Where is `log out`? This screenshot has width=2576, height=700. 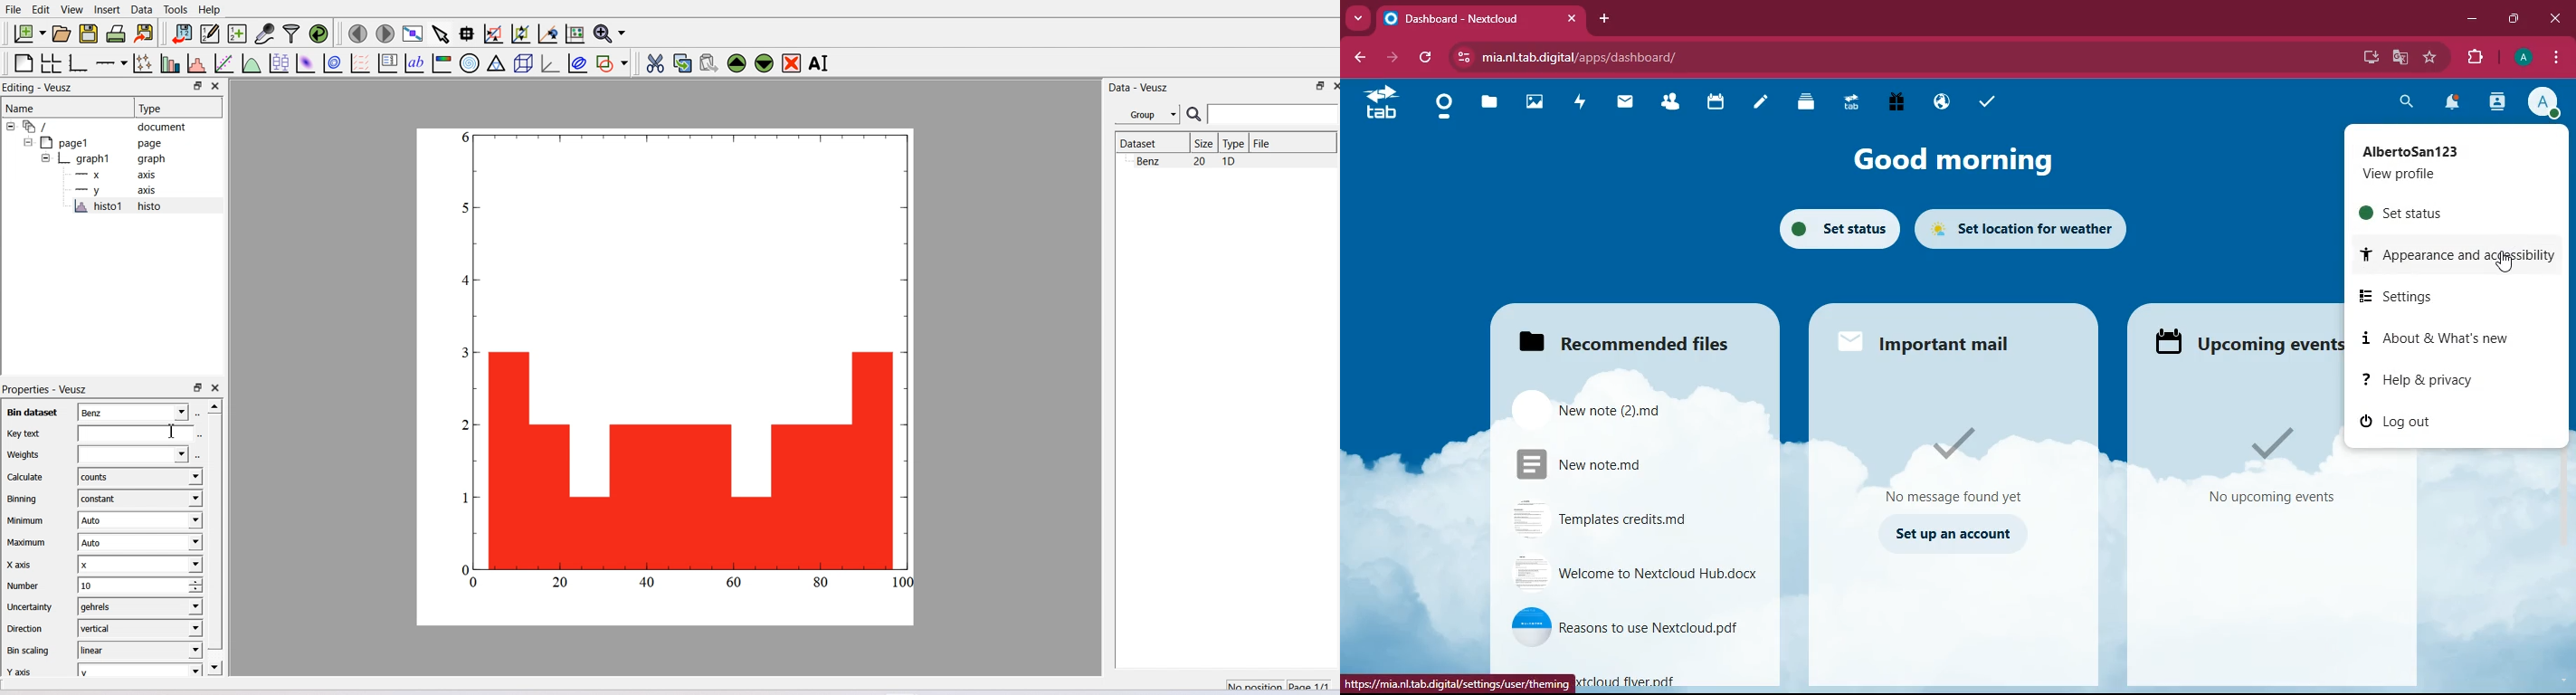
log out is located at coordinates (2437, 422).